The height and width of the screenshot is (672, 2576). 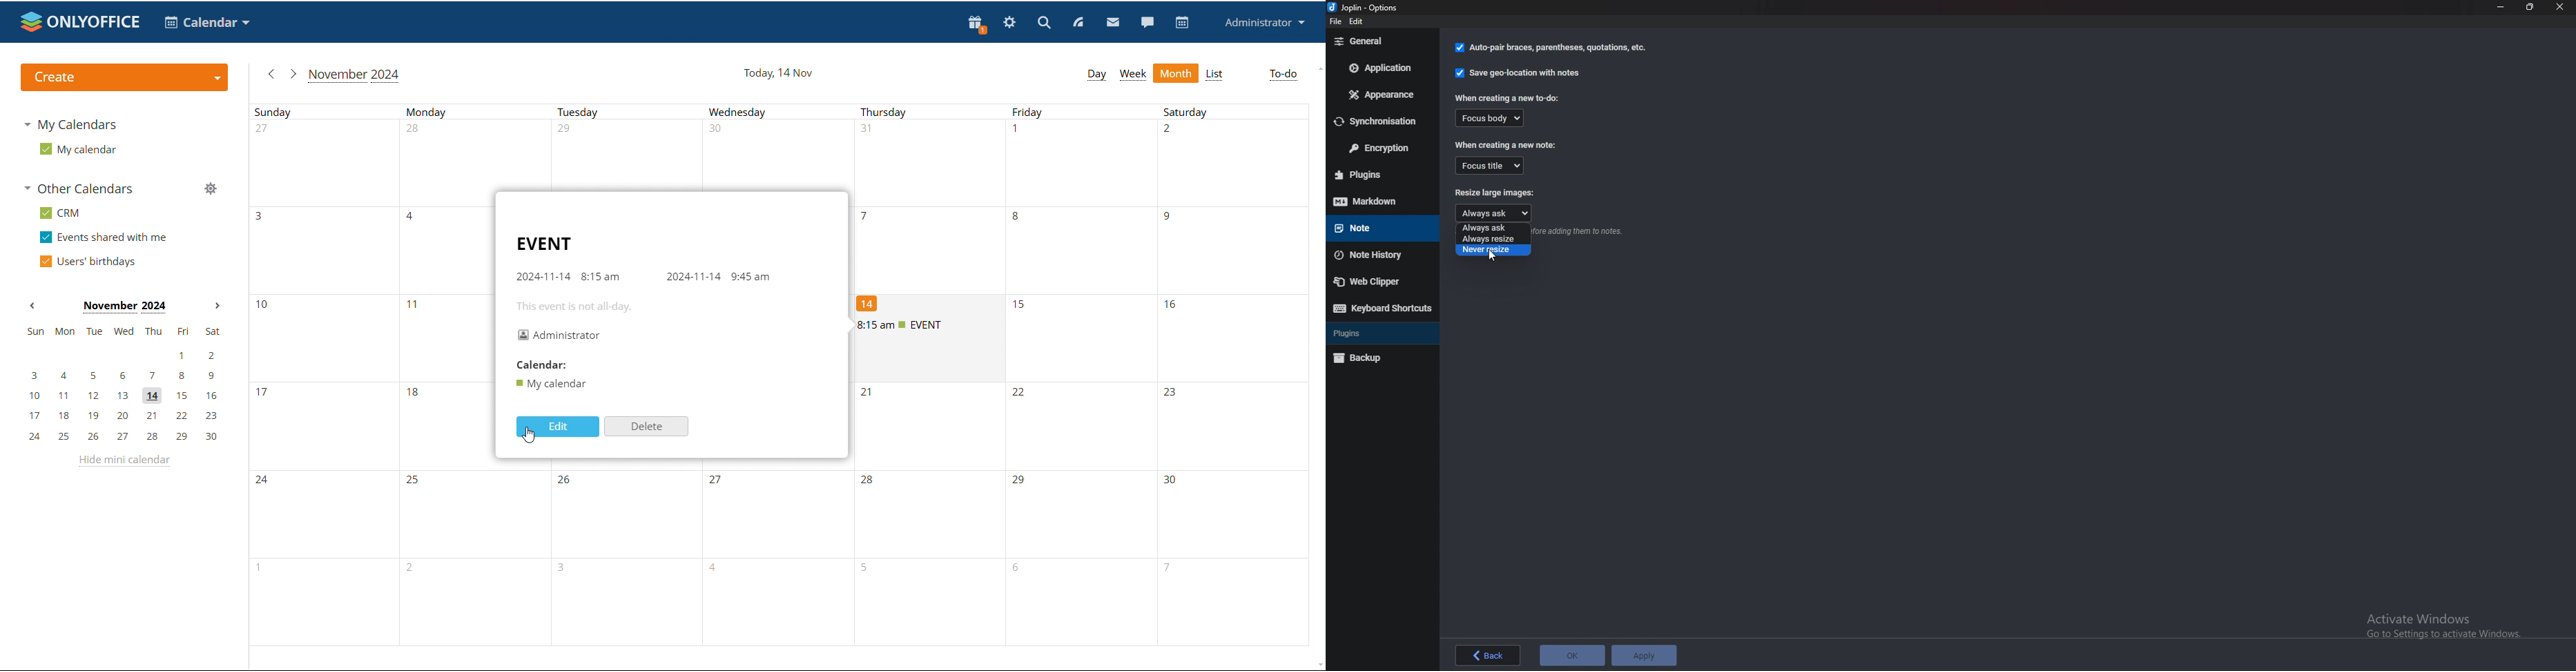 What do you see at coordinates (1382, 40) in the screenshot?
I see `General` at bounding box center [1382, 40].